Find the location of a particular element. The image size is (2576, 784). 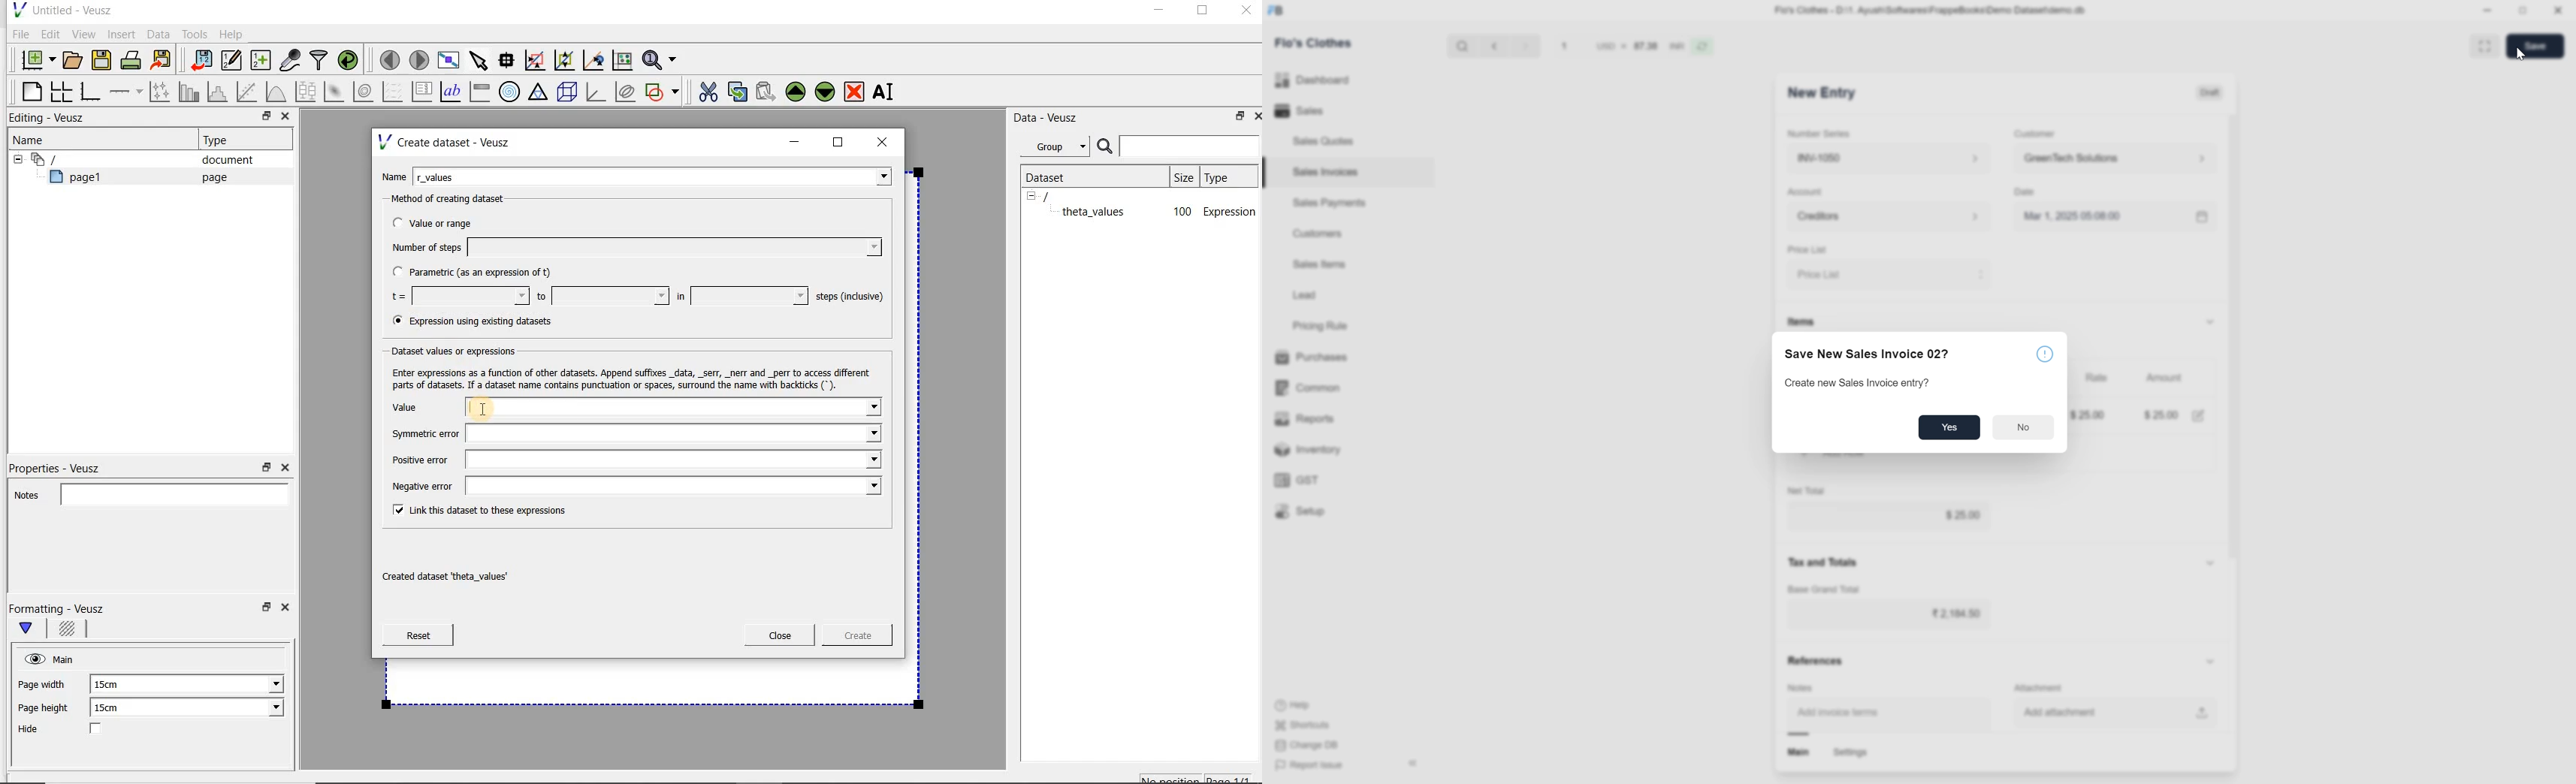

Page height dropdown is located at coordinates (266, 709).